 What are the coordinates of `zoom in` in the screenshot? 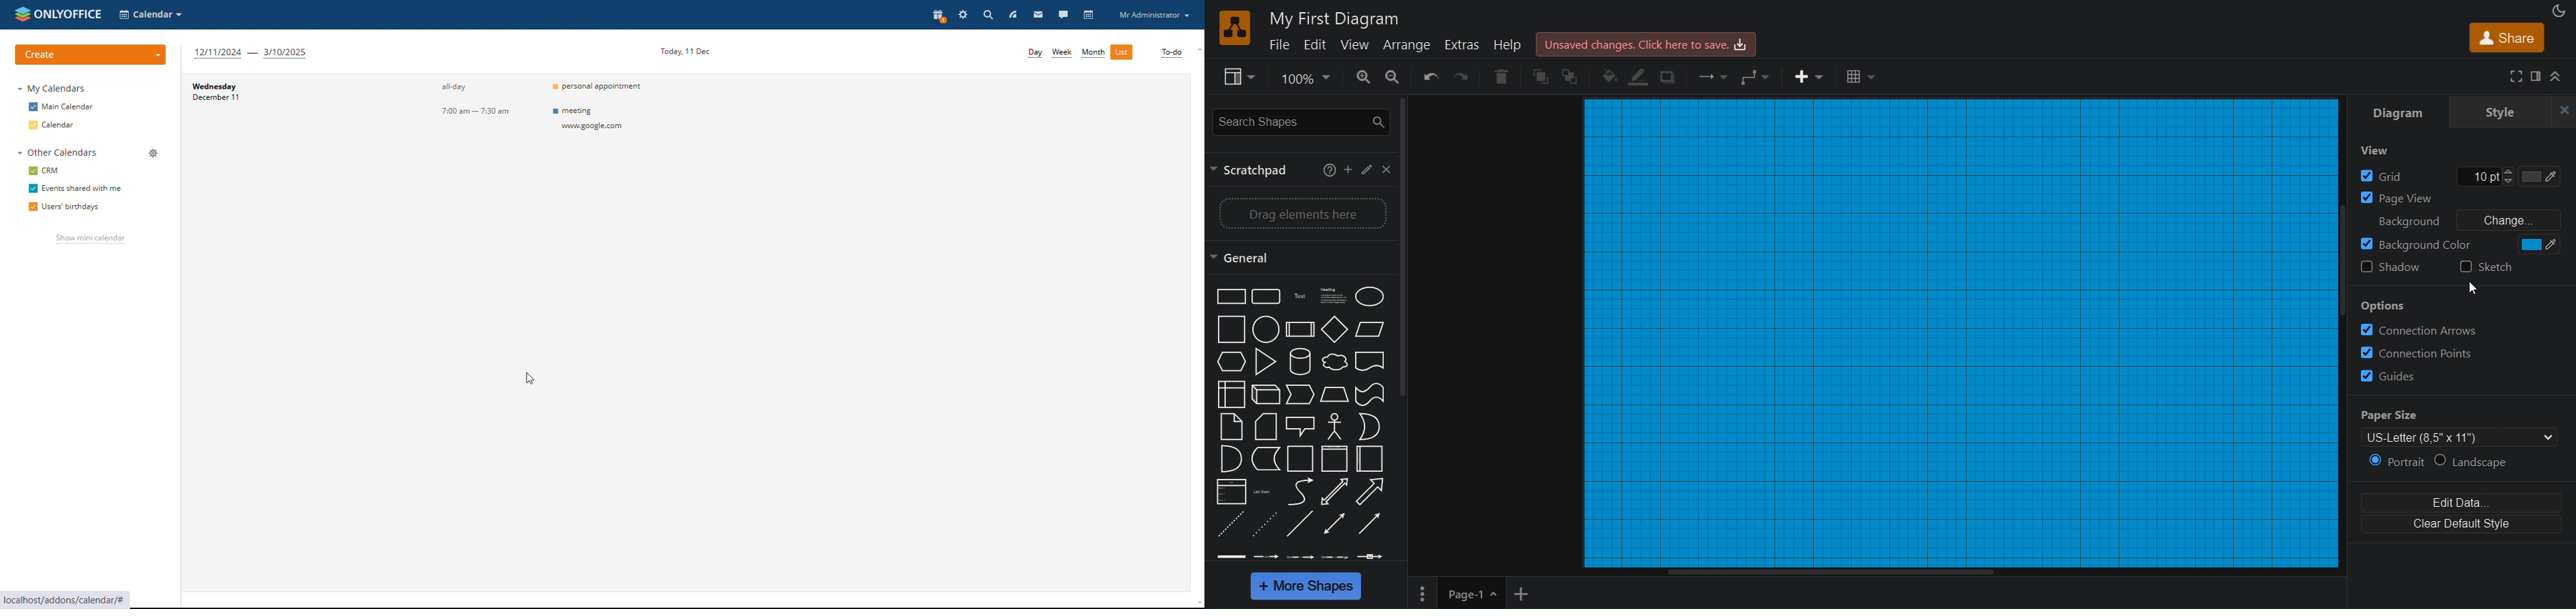 It's located at (1357, 77).